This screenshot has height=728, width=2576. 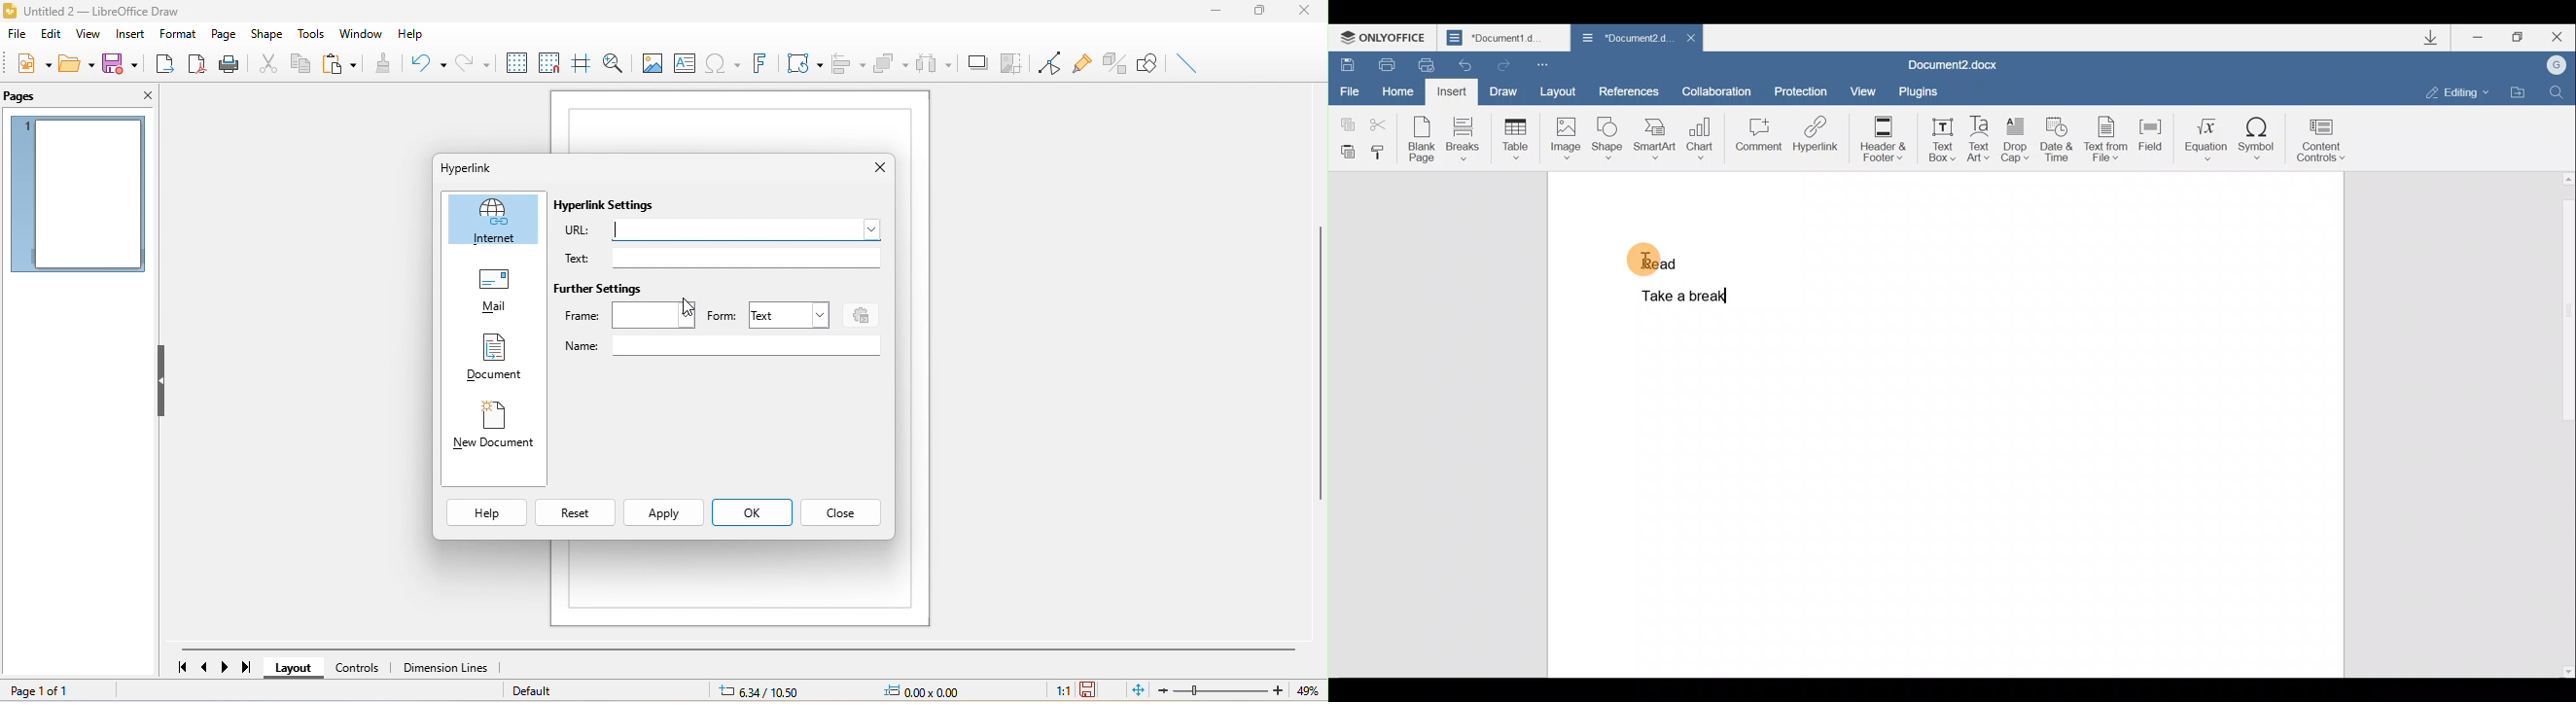 I want to click on previous page, so click(x=206, y=669).